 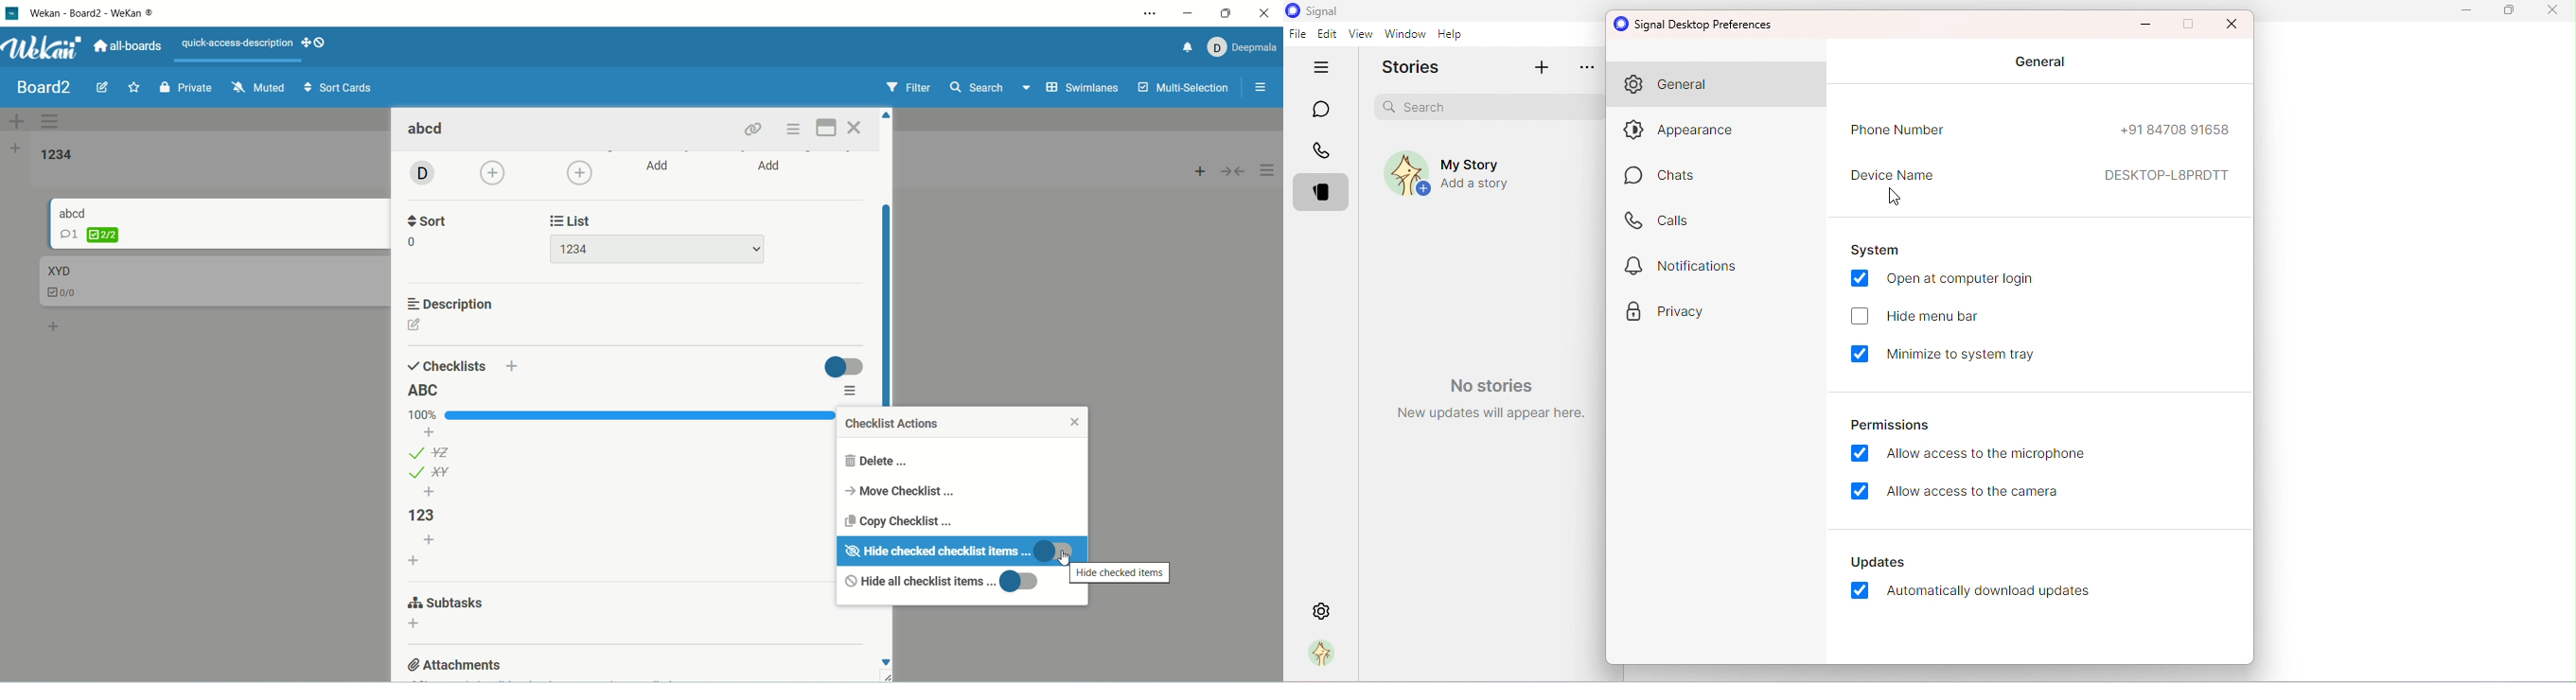 I want to click on Device name, so click(x=2040, y=176).